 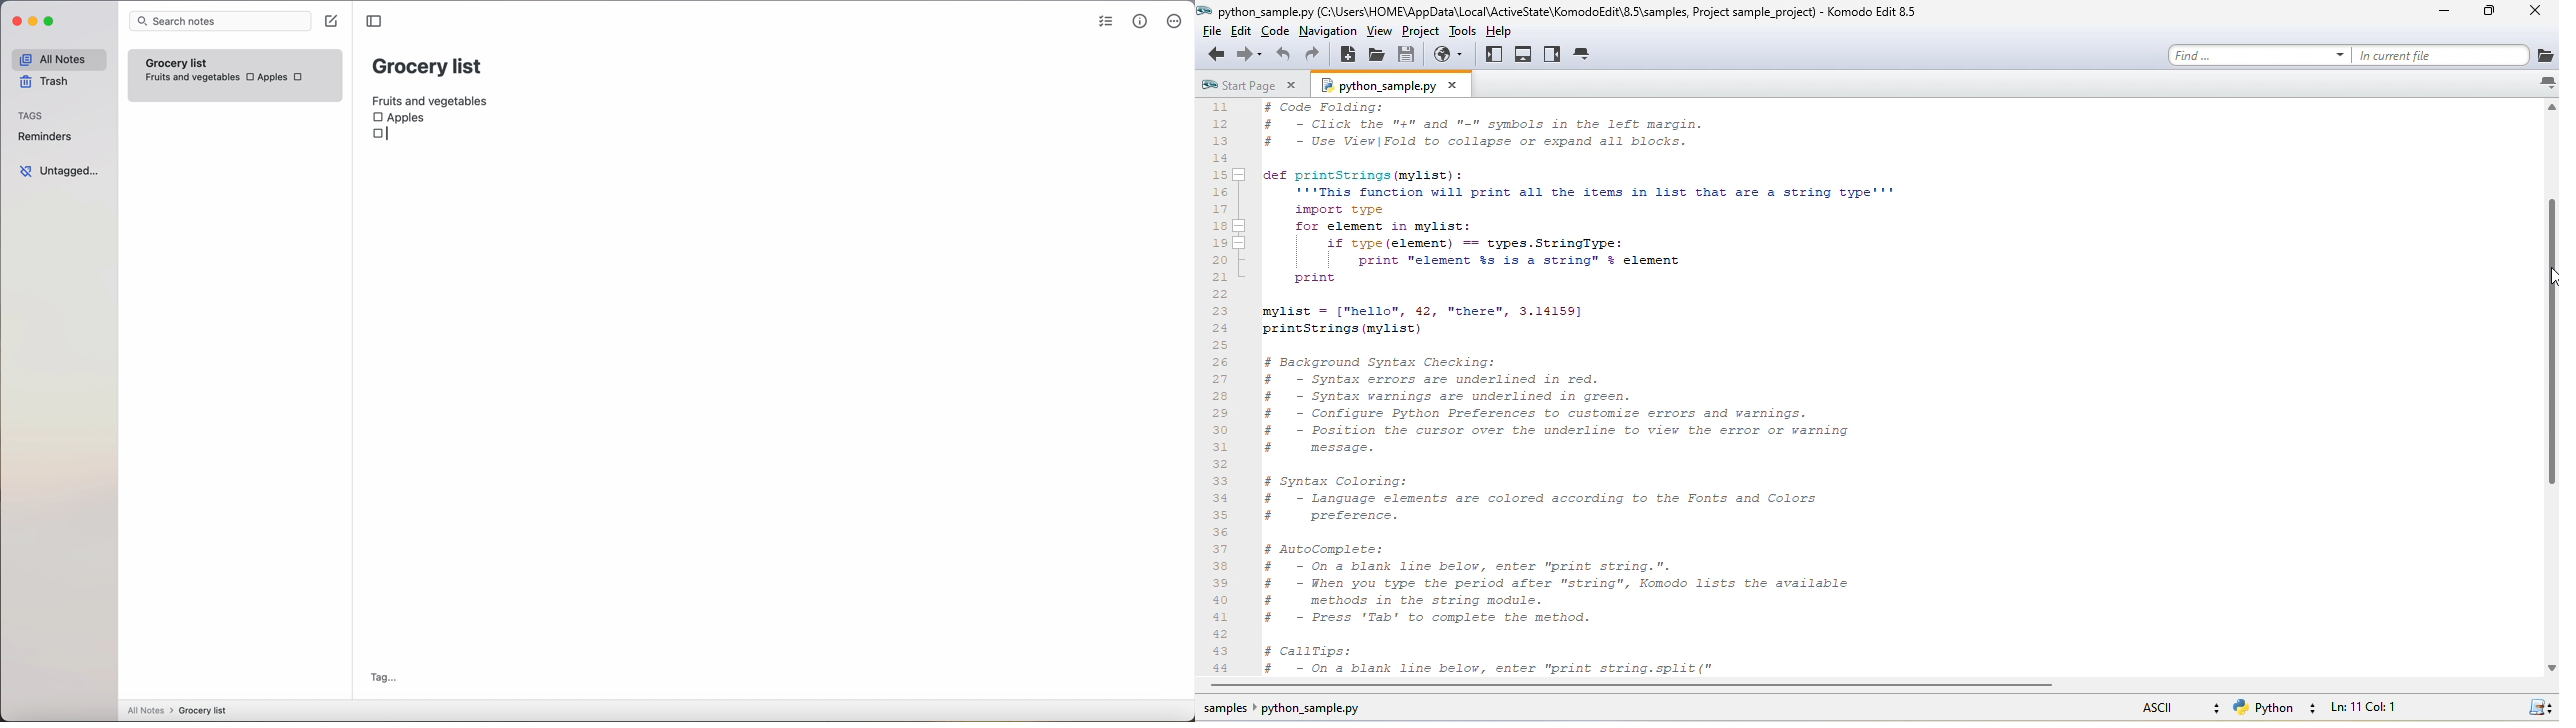 What do you see at coordinates (51, 22) in the screenshot?
I see `maximize Simplenote` at bounding box center [51, 22].